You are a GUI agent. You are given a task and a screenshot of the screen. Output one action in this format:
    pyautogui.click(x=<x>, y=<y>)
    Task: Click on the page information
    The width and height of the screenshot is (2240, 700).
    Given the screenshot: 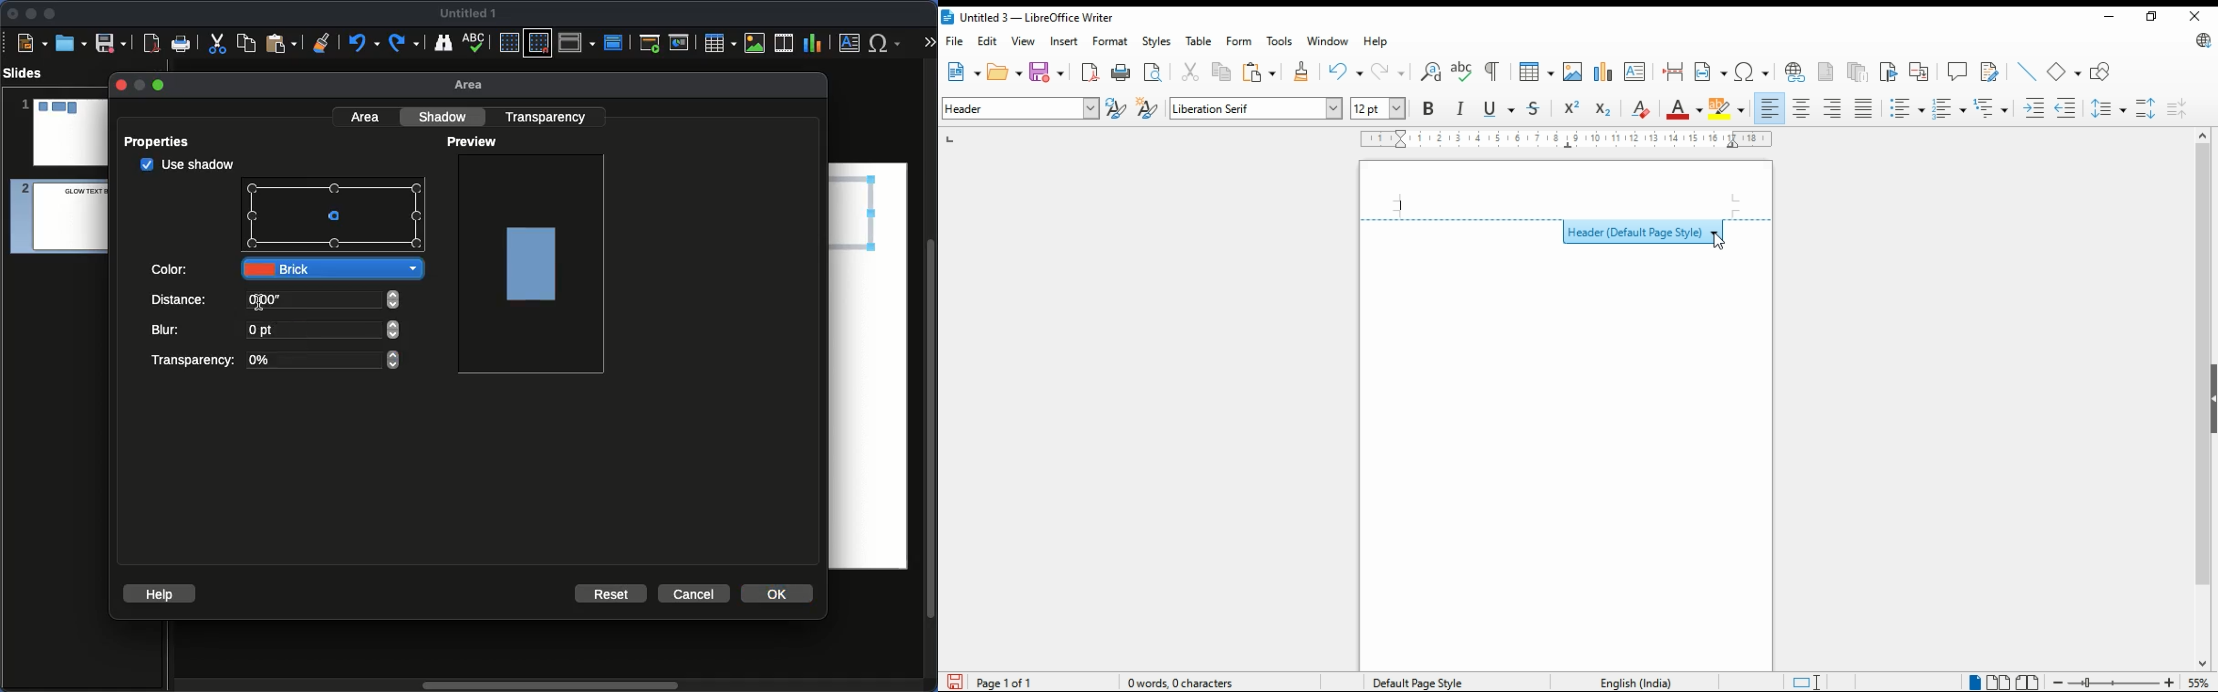 What is the action you would take?
    pyautogui.click(x=1000, y=682)
    